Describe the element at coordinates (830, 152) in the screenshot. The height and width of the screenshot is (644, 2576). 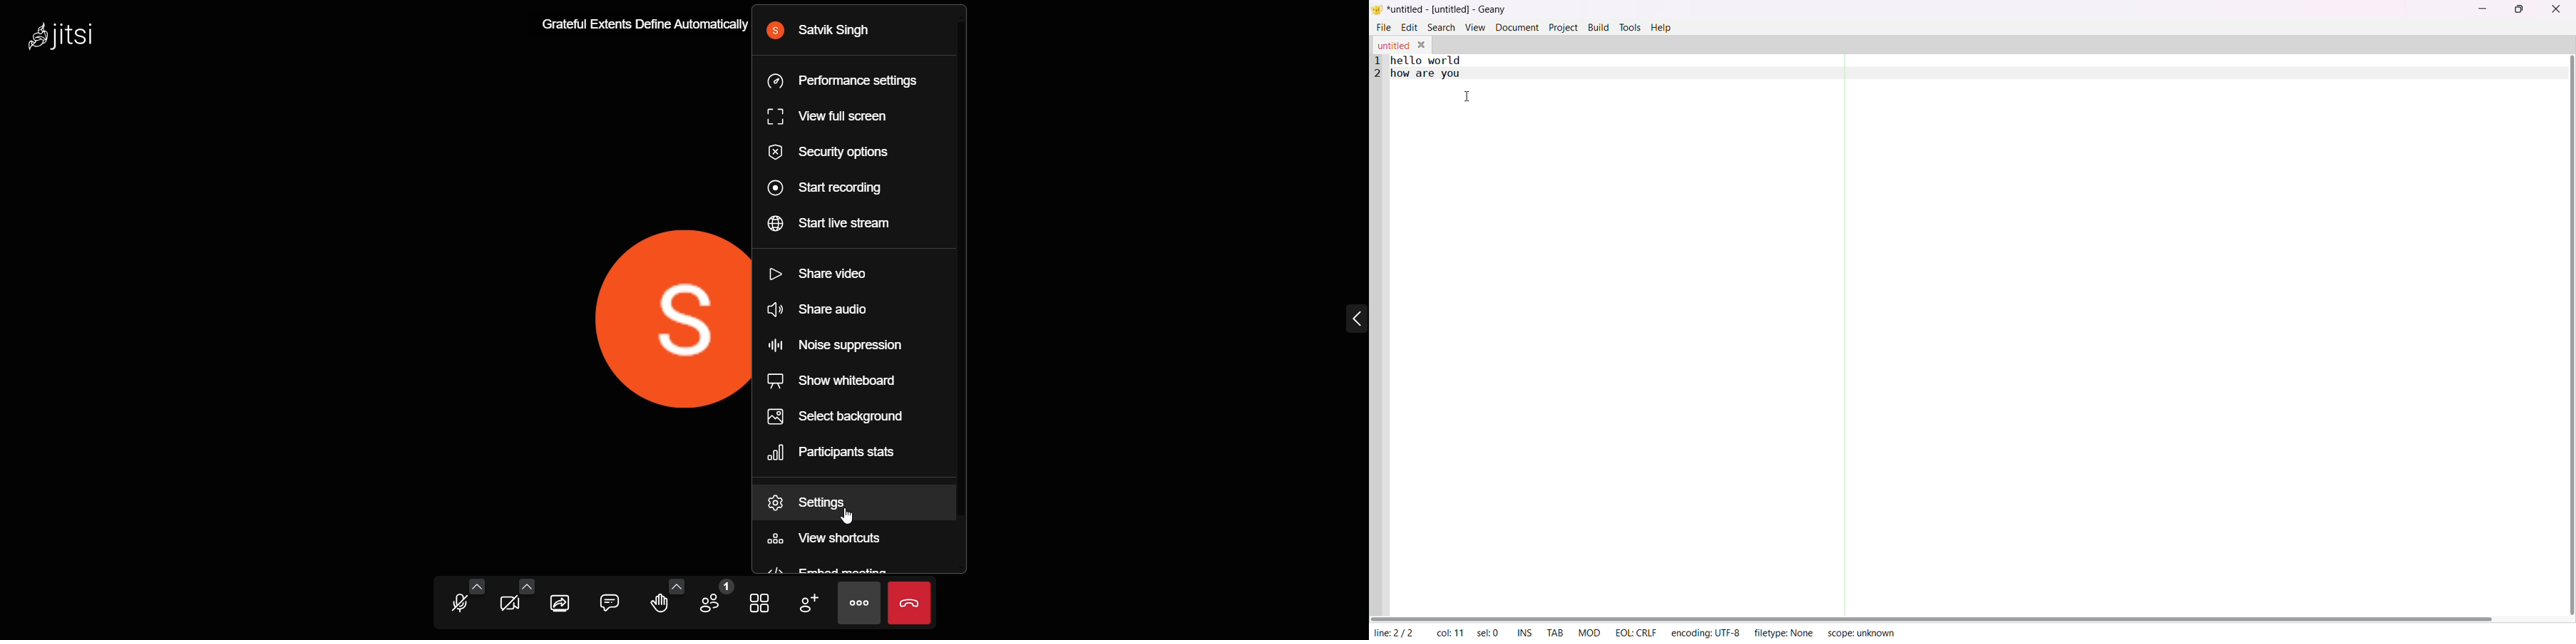
I see `security options` at that location.